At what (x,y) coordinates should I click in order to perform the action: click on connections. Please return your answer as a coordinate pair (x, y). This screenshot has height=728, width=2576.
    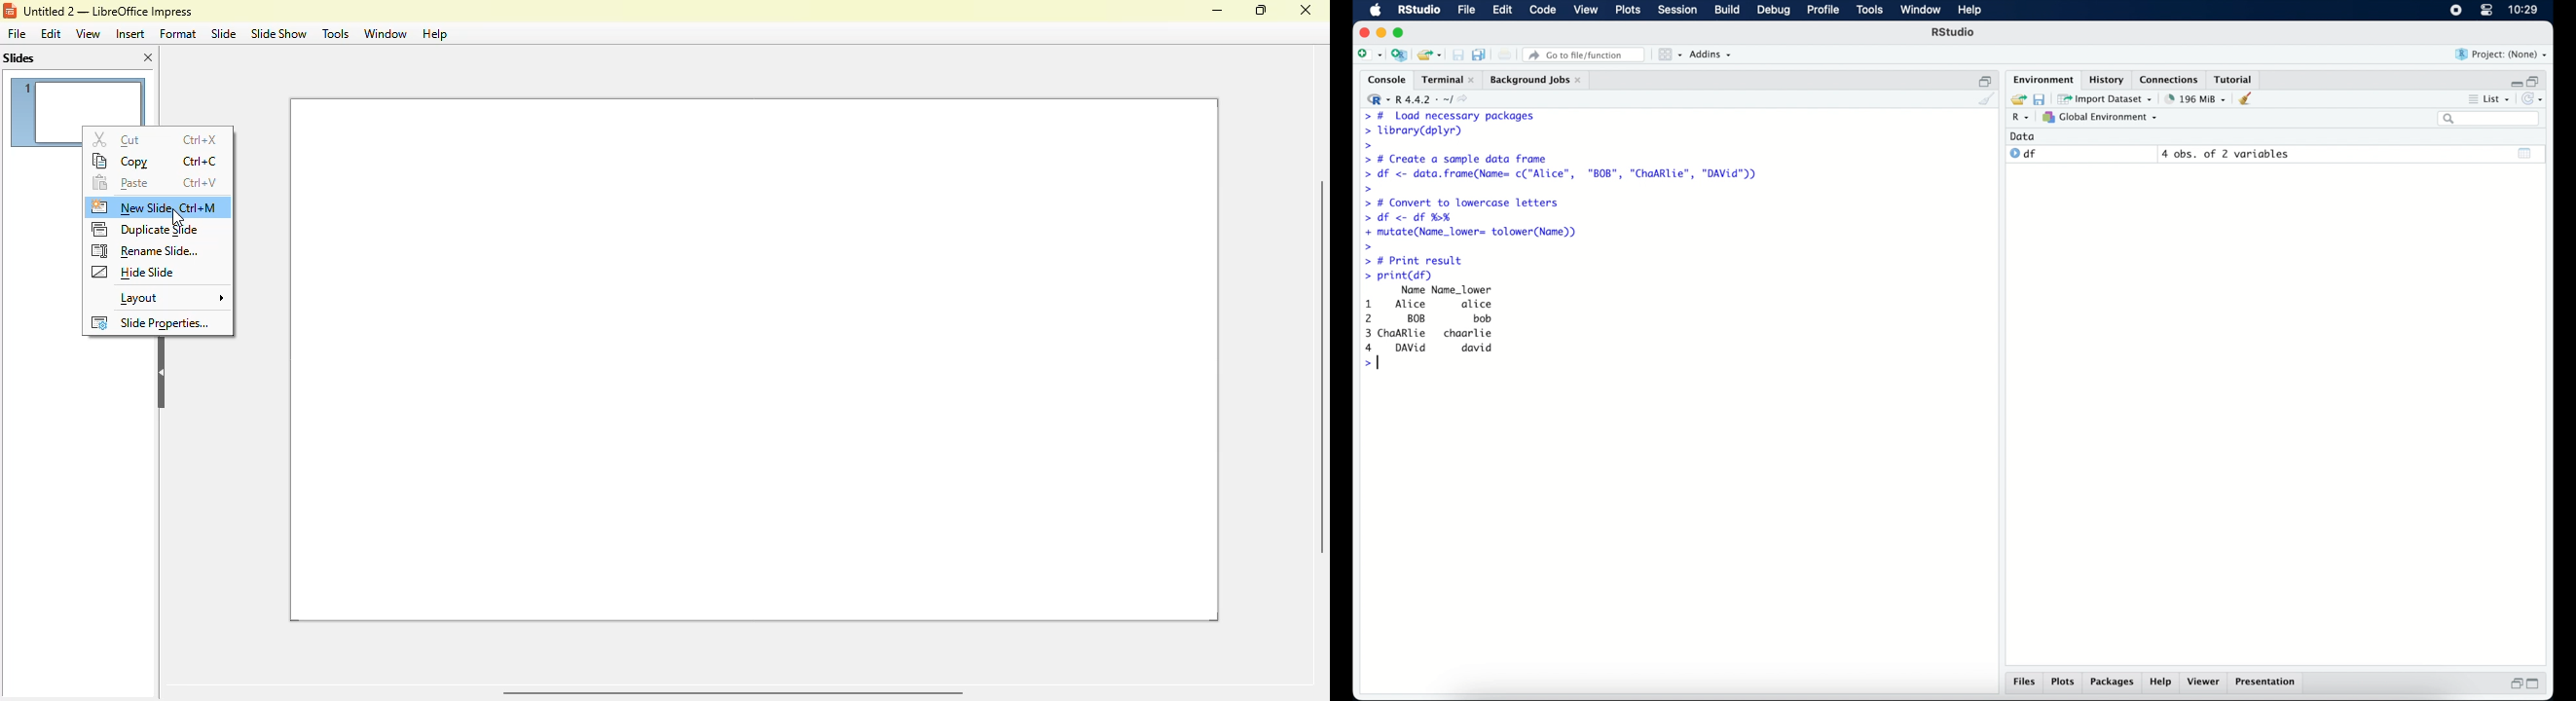
    Looking at the image, I should click on (2170, 79).